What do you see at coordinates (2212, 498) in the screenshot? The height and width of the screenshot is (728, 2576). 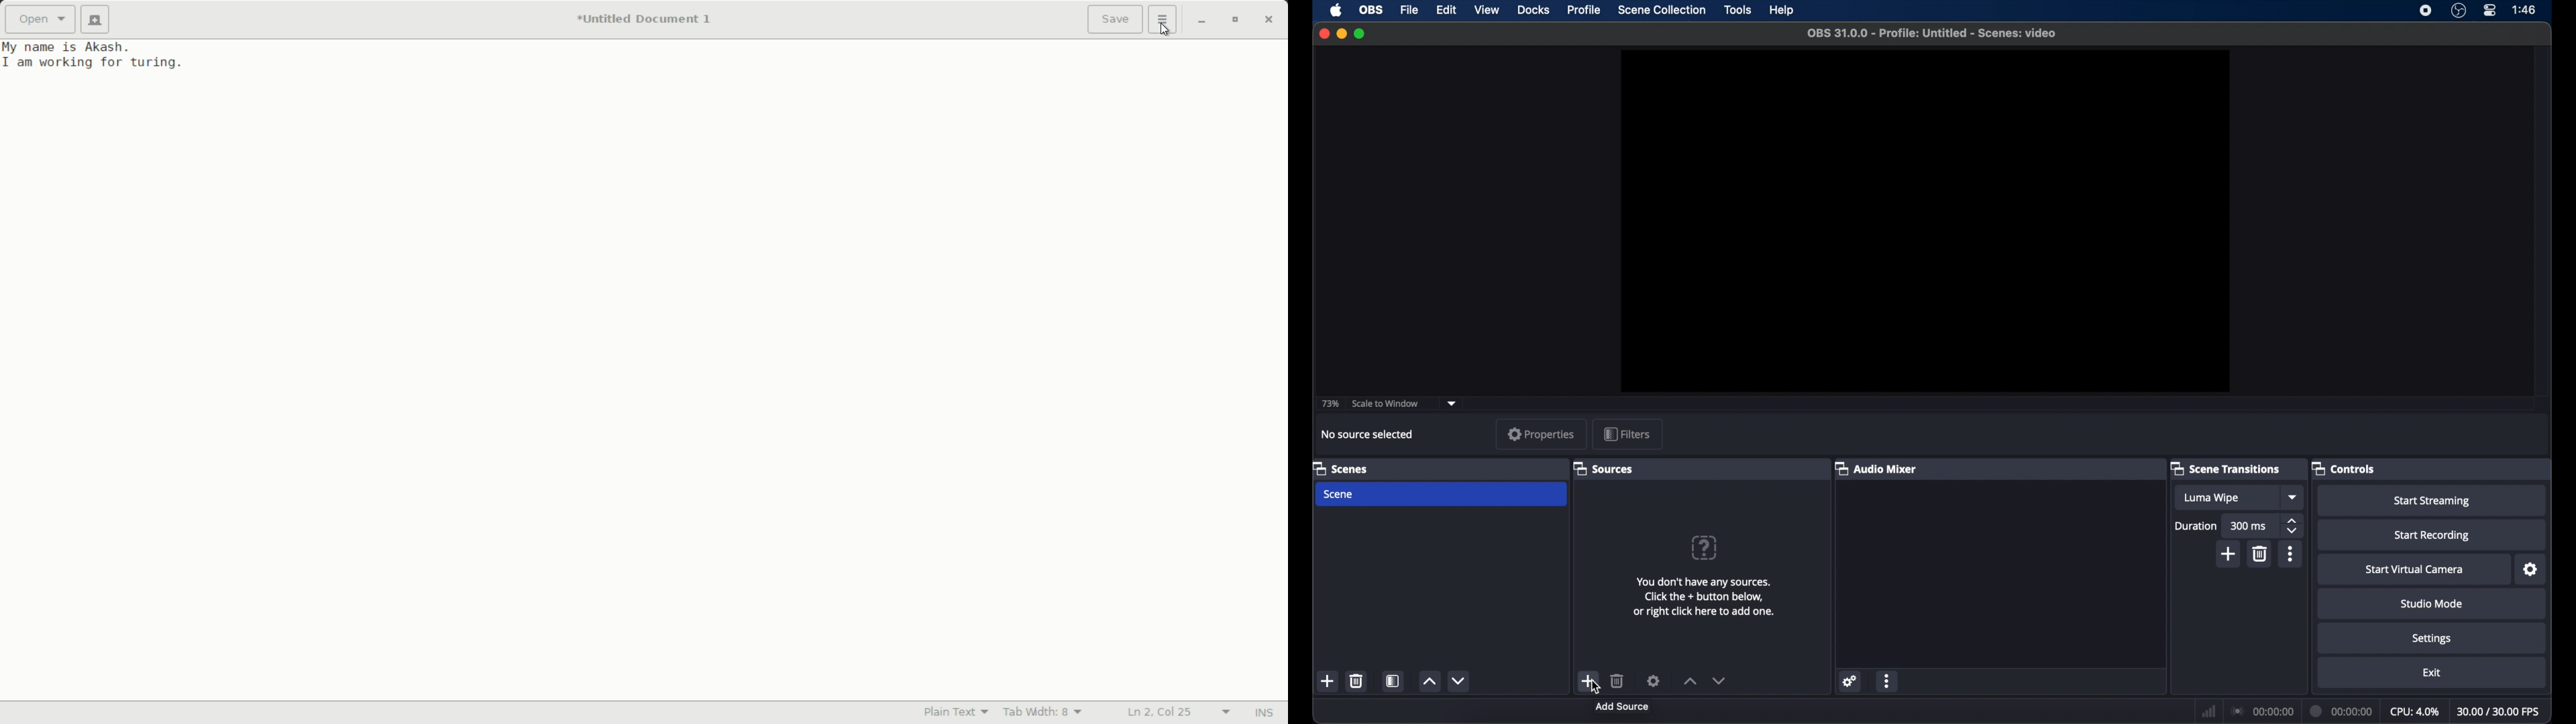 I see `luma wipe` at bounding box center [2212, 498].